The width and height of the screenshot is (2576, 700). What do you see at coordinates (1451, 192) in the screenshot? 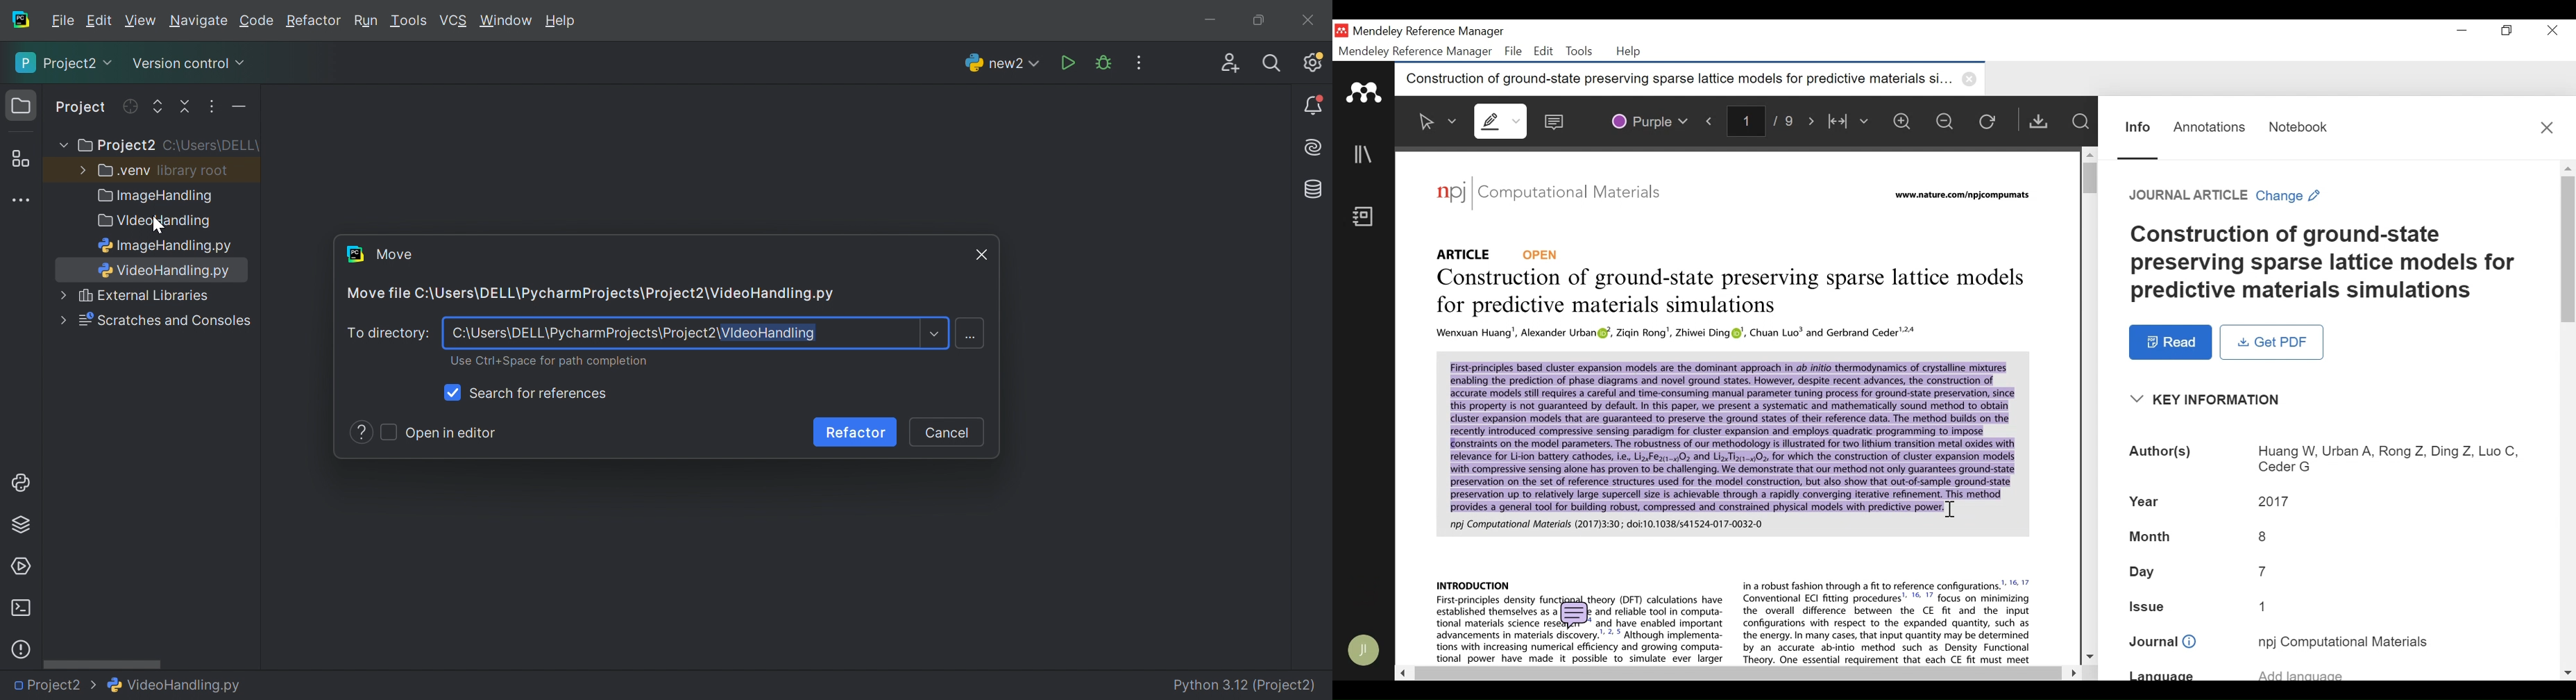
I see `logo` at bounding box center [1451, 192].